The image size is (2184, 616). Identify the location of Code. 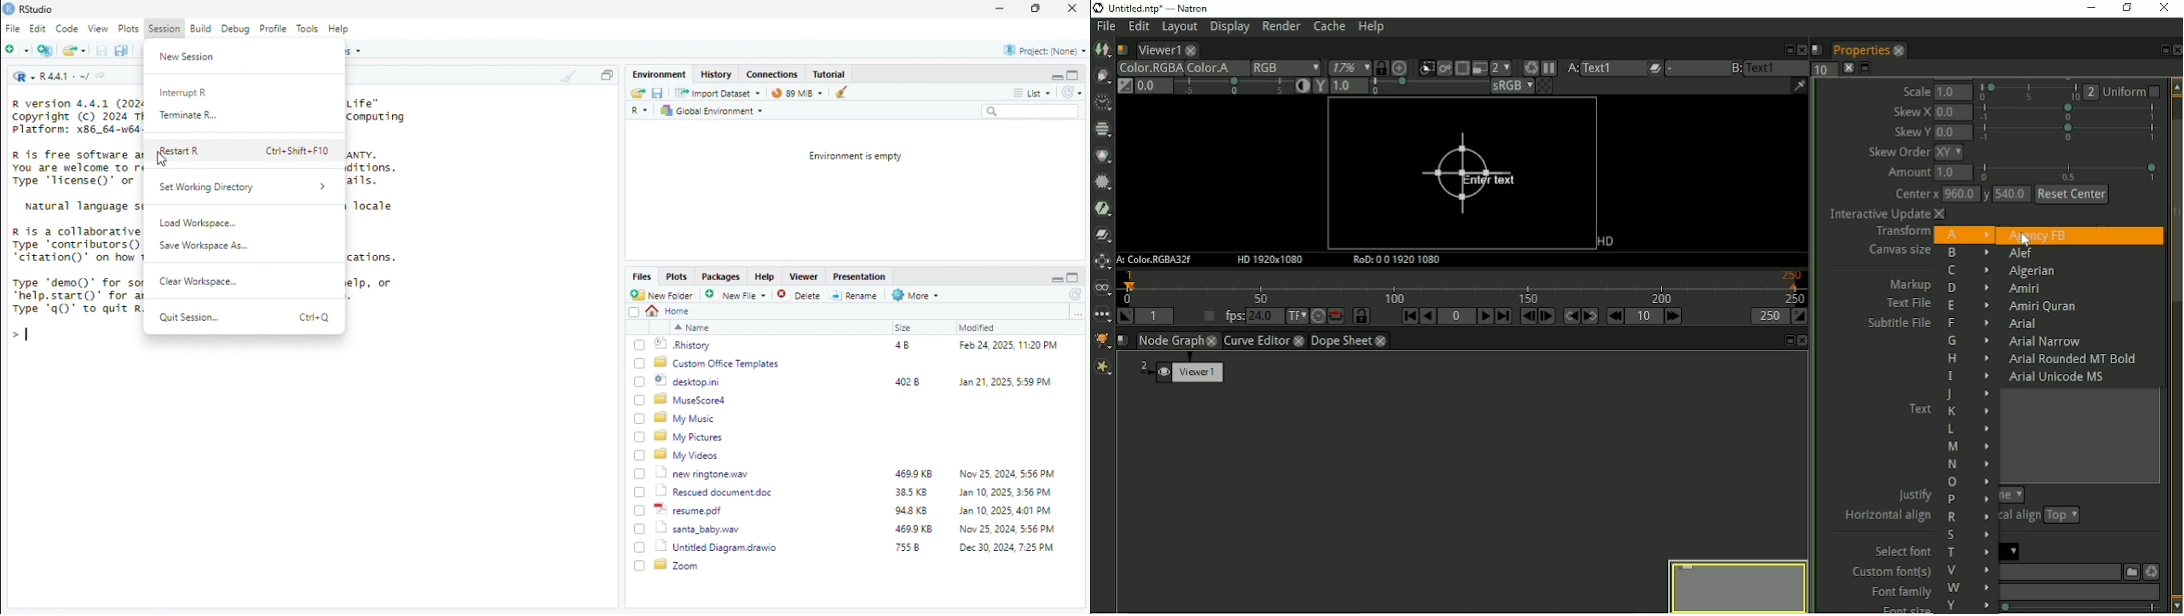
(67, 29).